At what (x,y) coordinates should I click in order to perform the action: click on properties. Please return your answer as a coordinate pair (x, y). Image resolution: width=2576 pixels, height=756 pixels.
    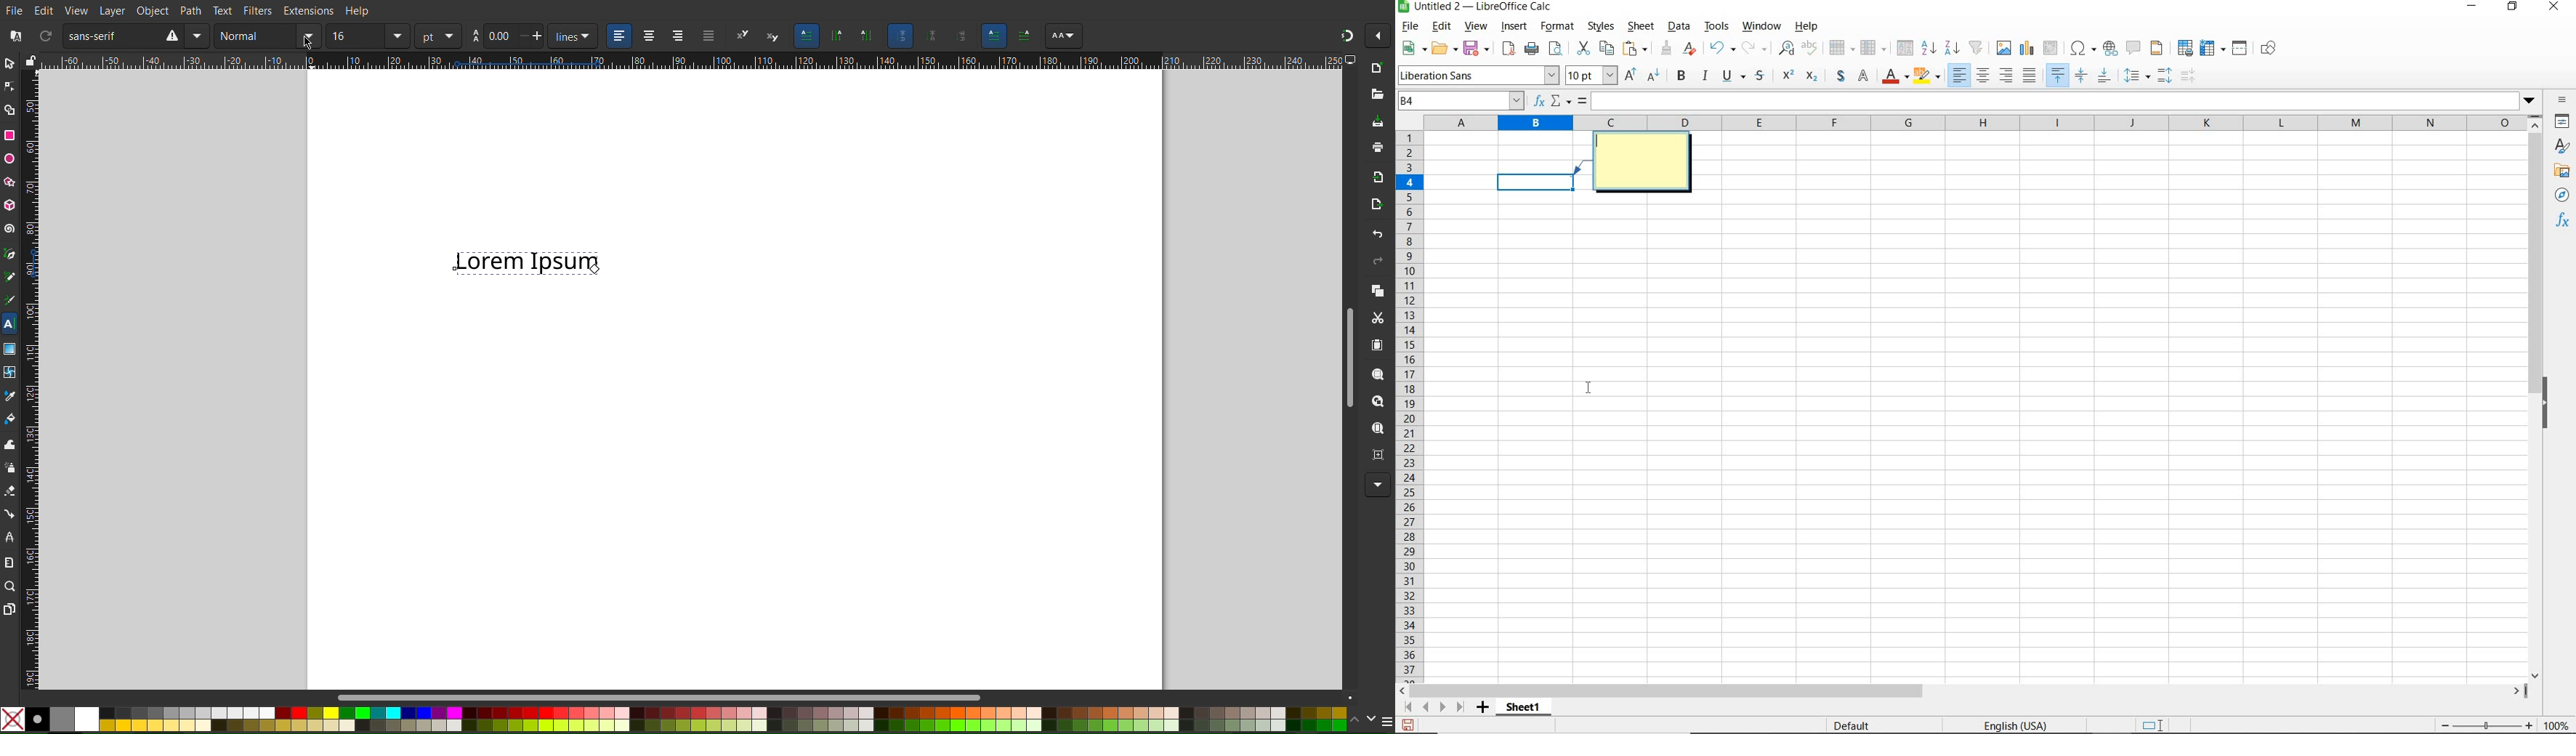
    Looking at the image, I should click on (2562, 120).